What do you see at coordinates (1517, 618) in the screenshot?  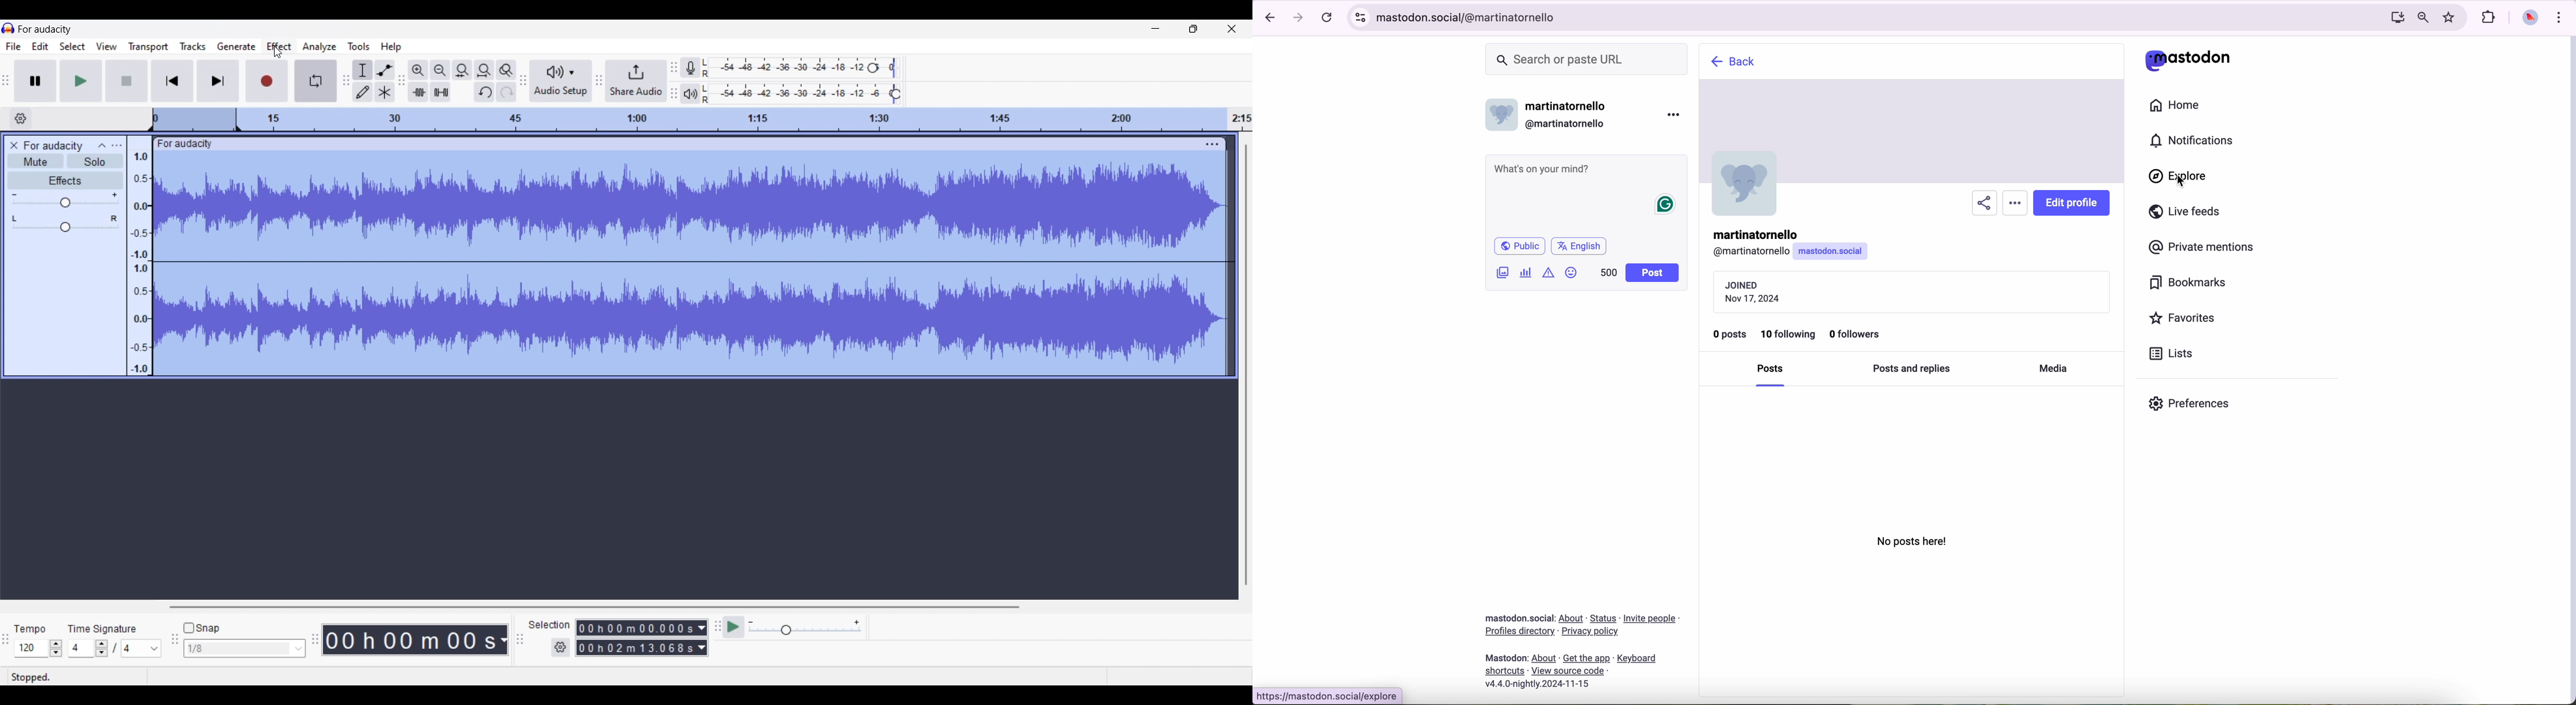 I see `Mastodon social` at bounding box center [1517, 618].